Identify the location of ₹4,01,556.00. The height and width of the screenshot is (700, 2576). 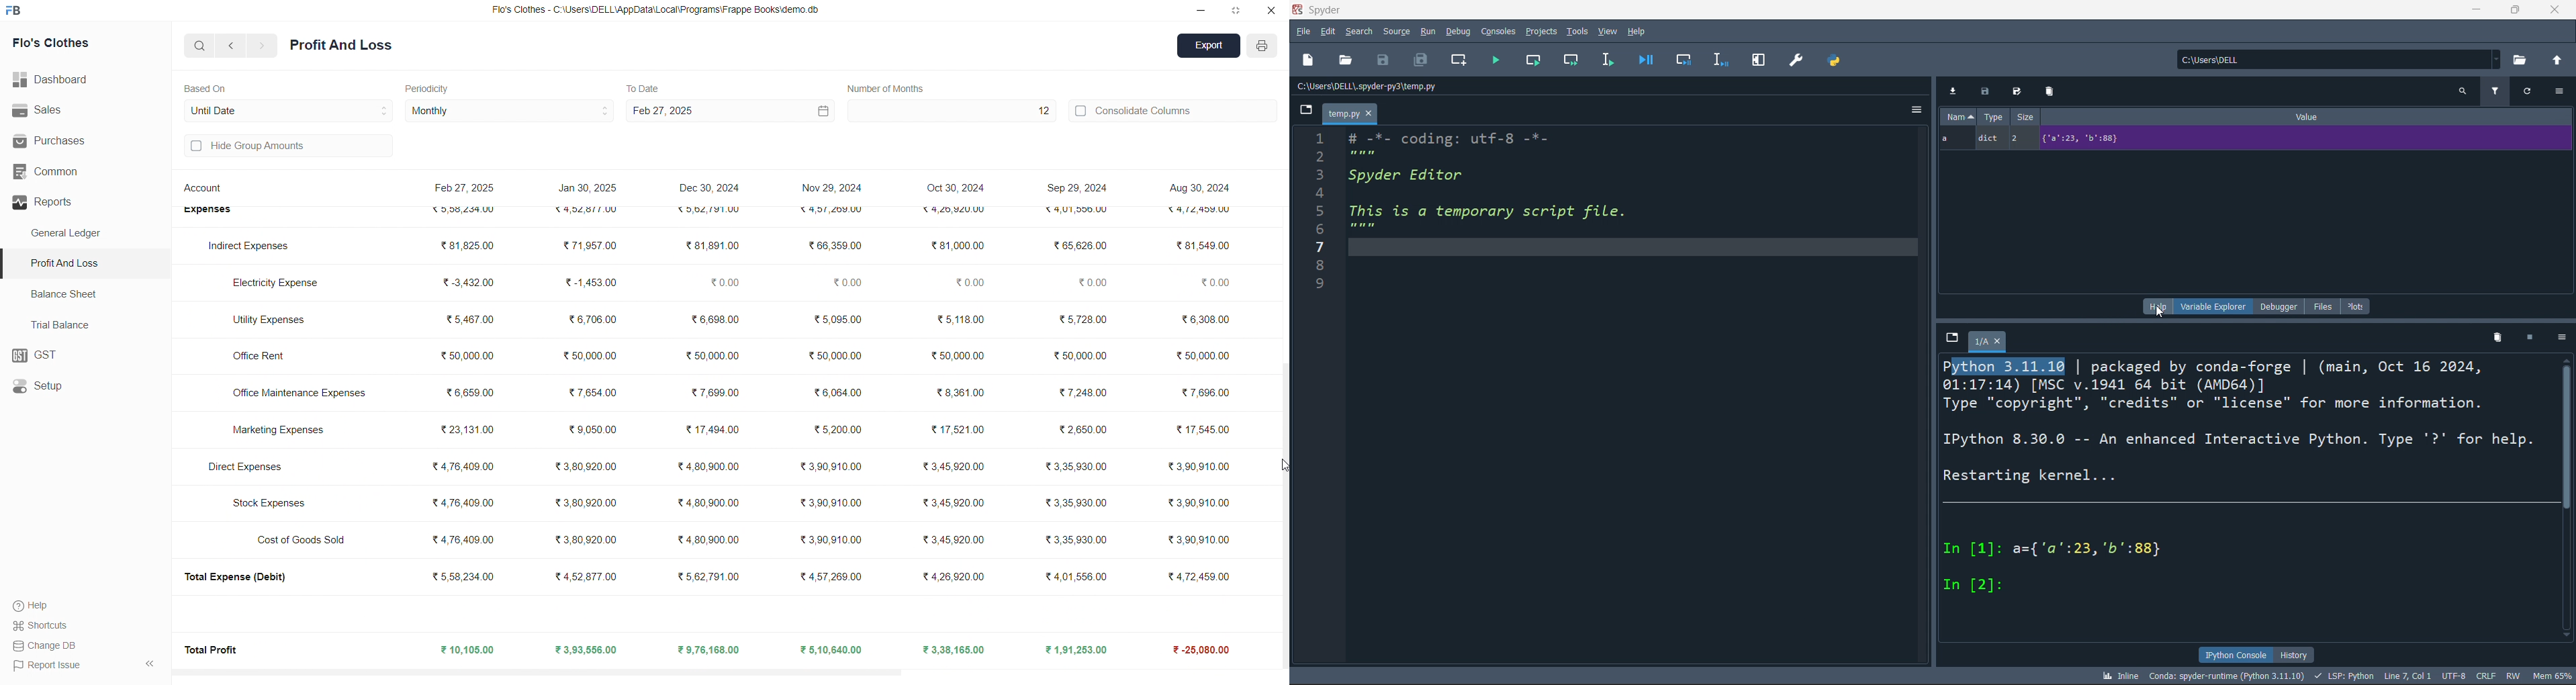
(1071, 212).